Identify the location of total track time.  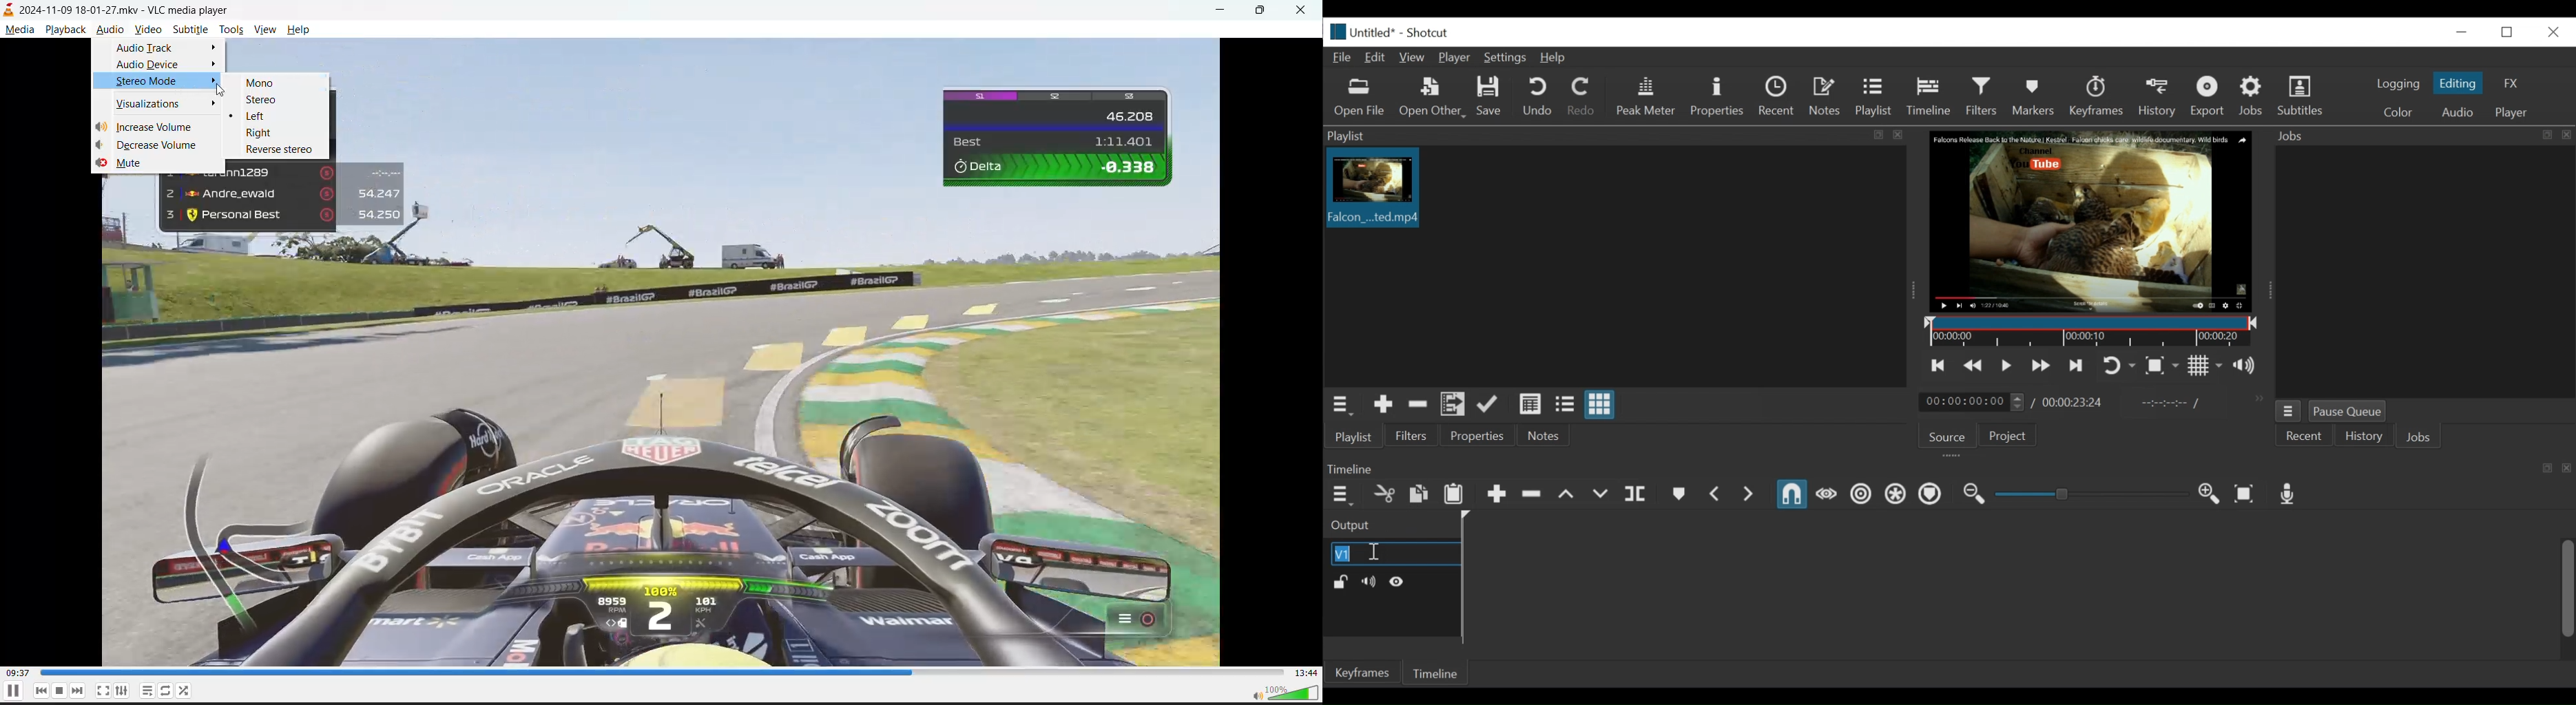
(1307, 673).